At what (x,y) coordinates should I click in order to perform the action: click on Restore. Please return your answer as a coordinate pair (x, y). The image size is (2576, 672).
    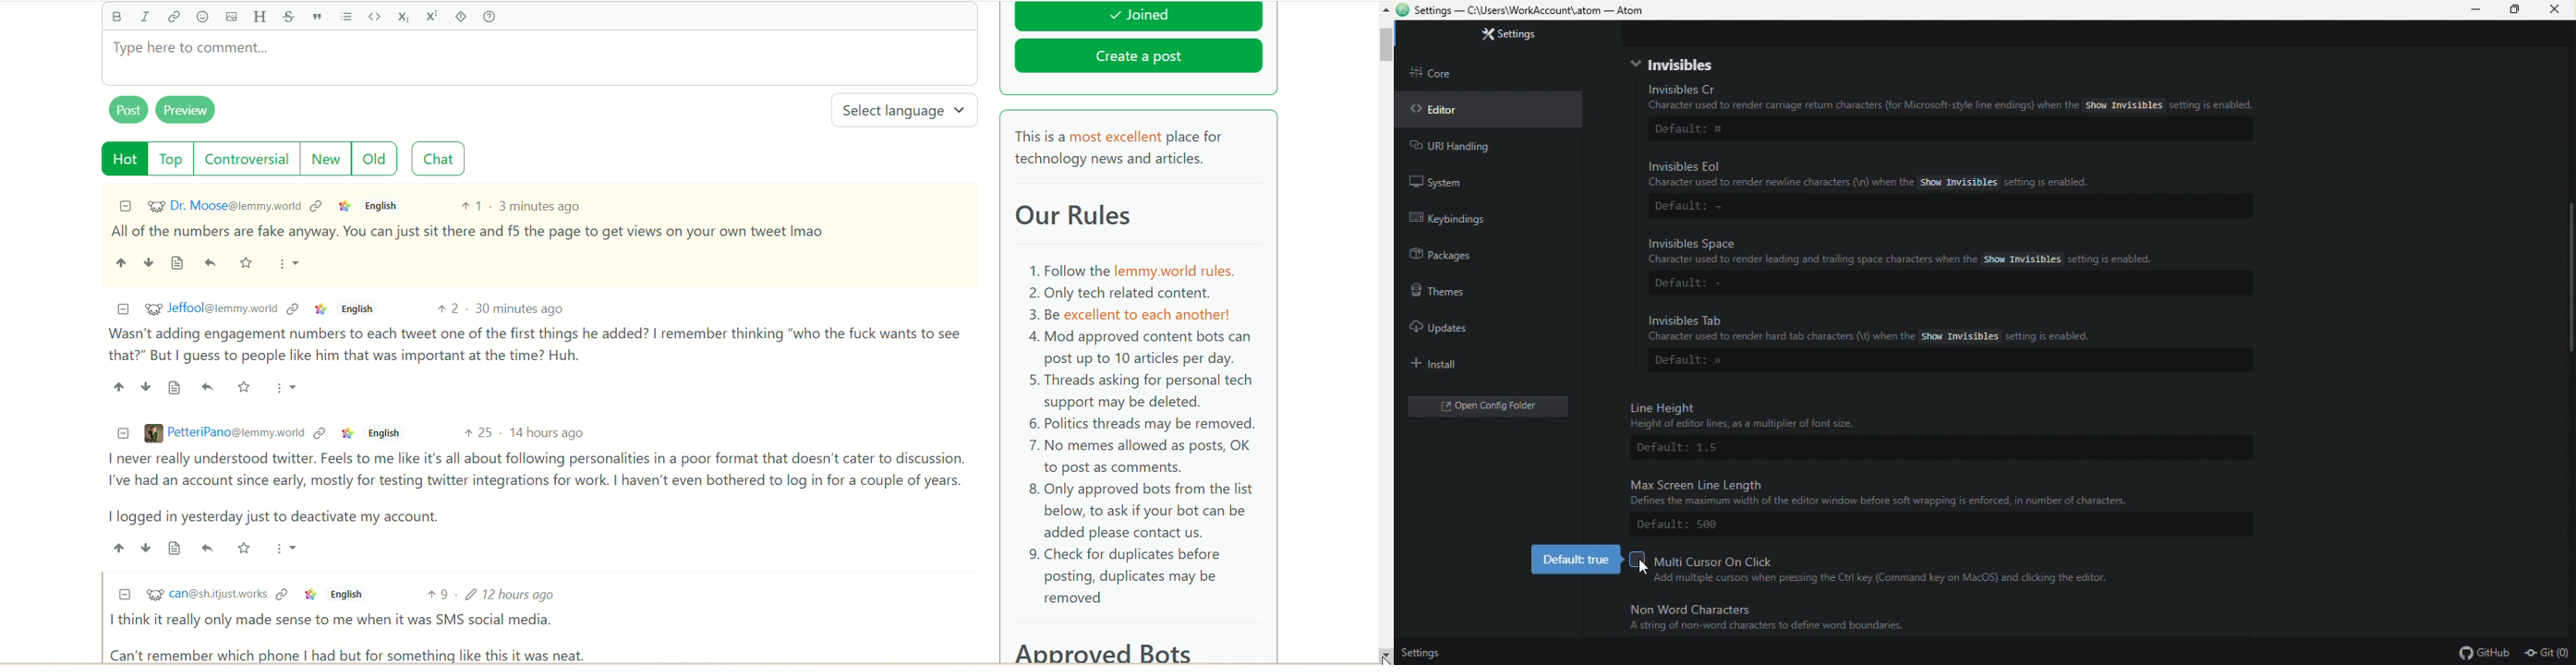
    Looking at the image, I should click on (2514, 9).